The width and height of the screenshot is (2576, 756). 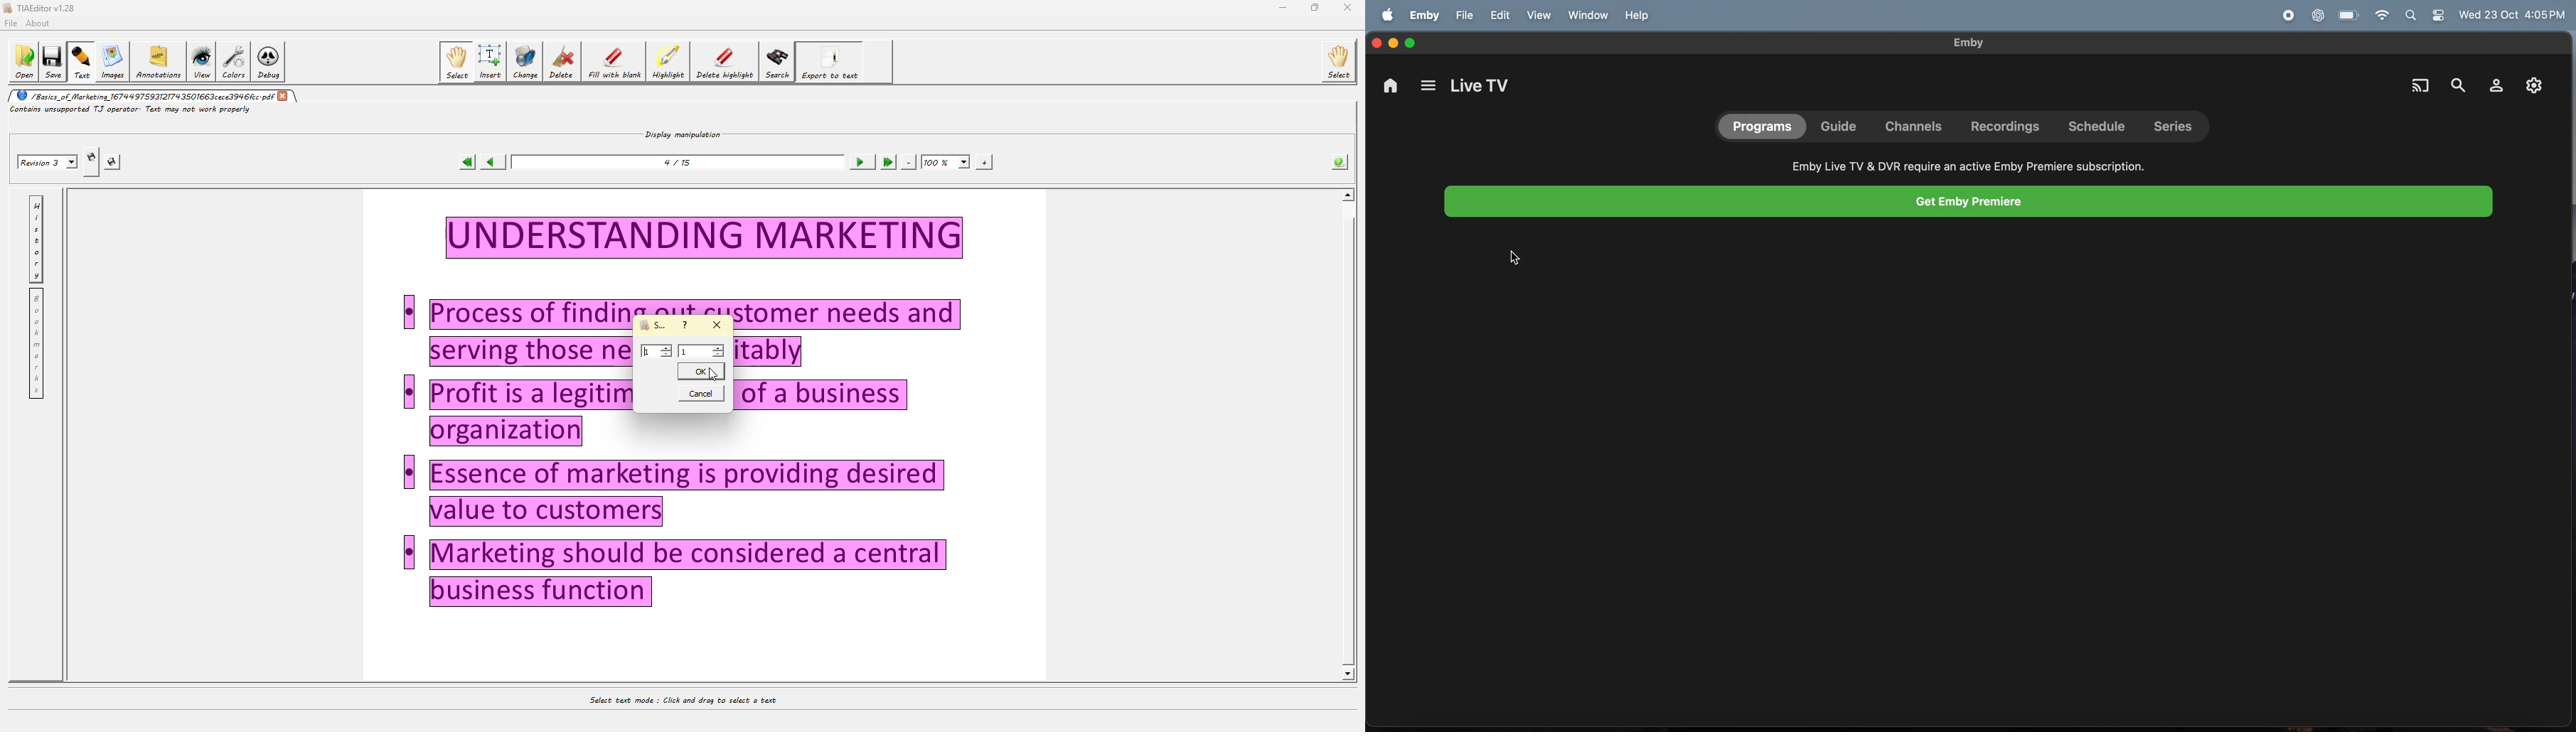 I want to click on cursor, so click(x=1513, y=261).